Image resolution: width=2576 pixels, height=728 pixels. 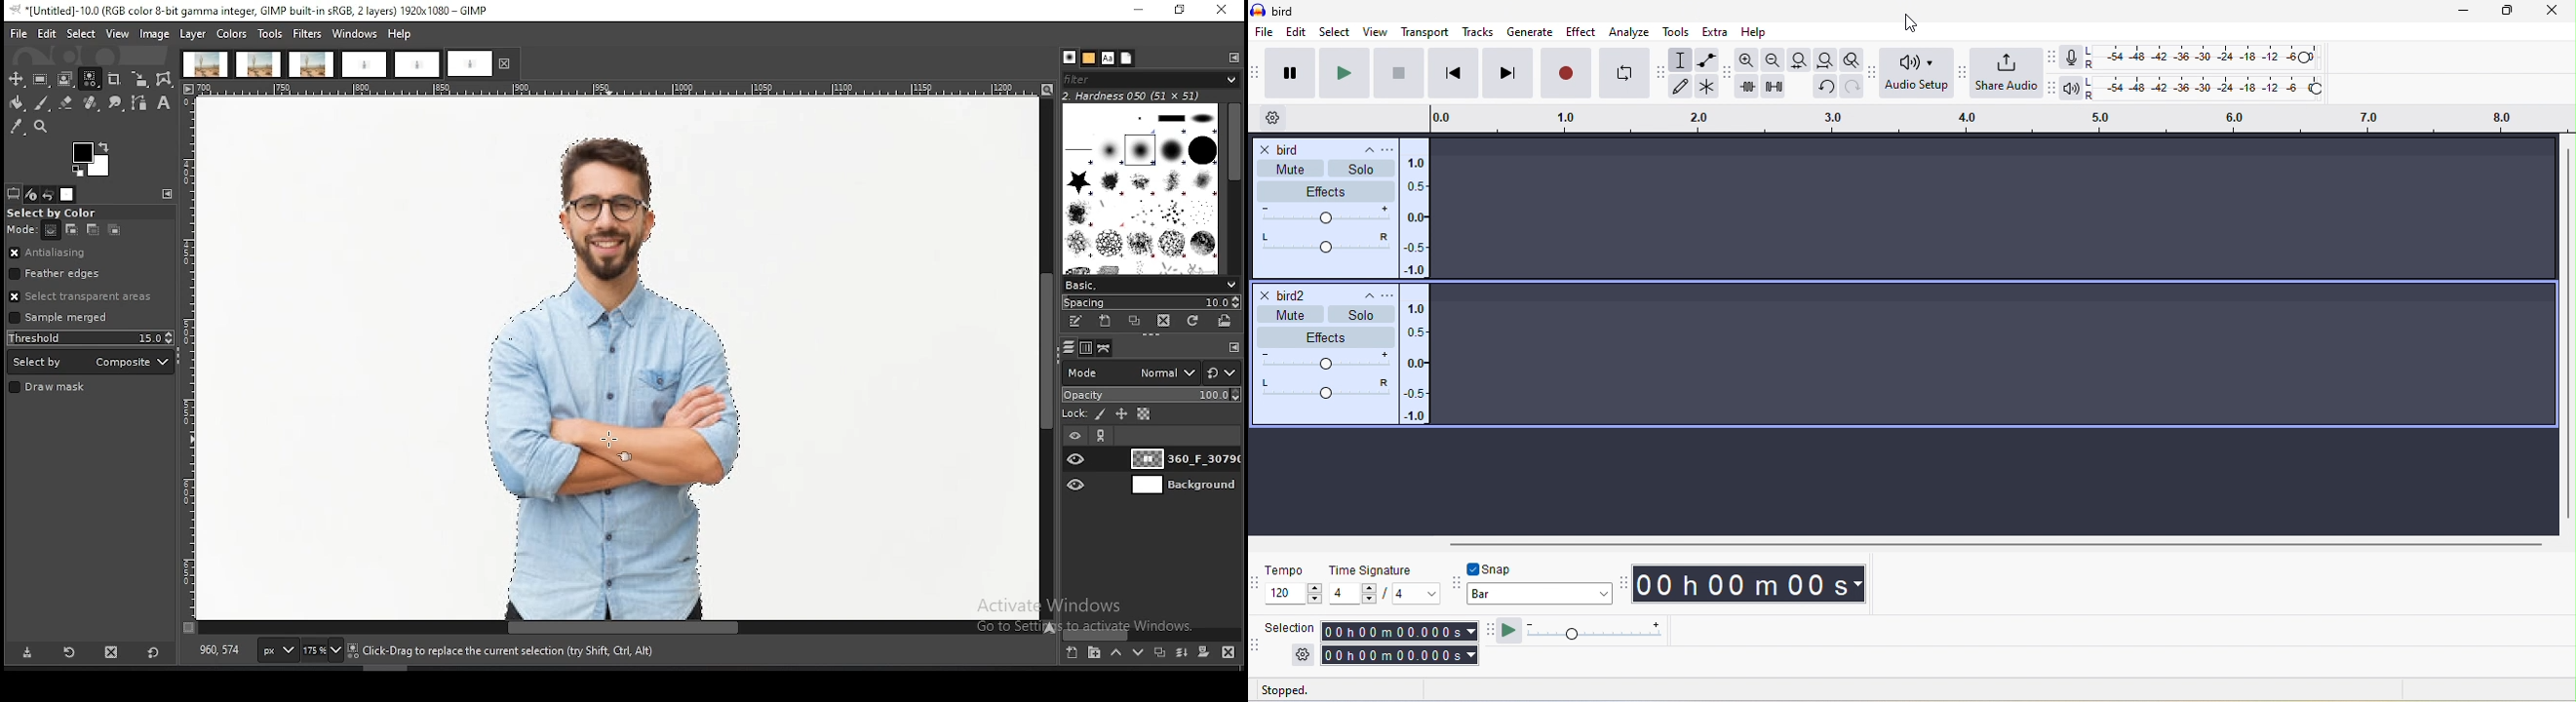 What do you see at coordinates (59, 319) in the screenshot?
I see `sample merged` at bounding box center [59, 319].